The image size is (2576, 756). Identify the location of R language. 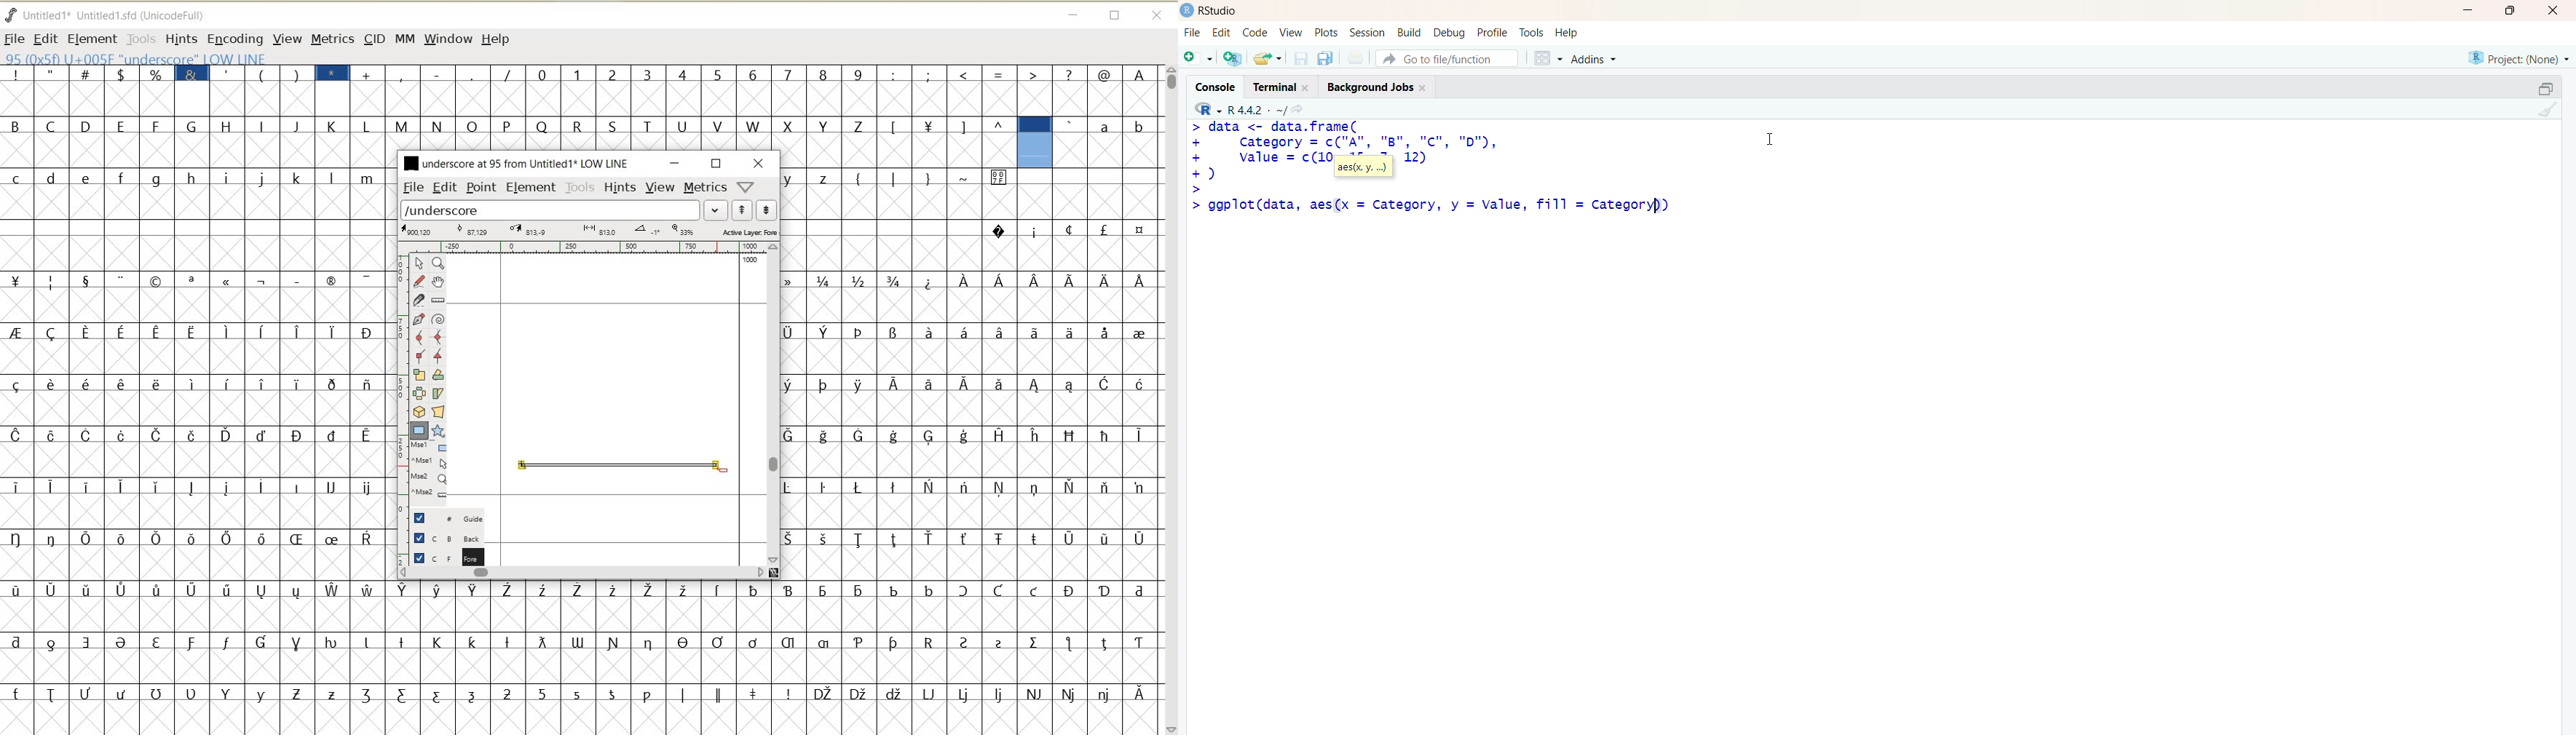
(1209, 109).